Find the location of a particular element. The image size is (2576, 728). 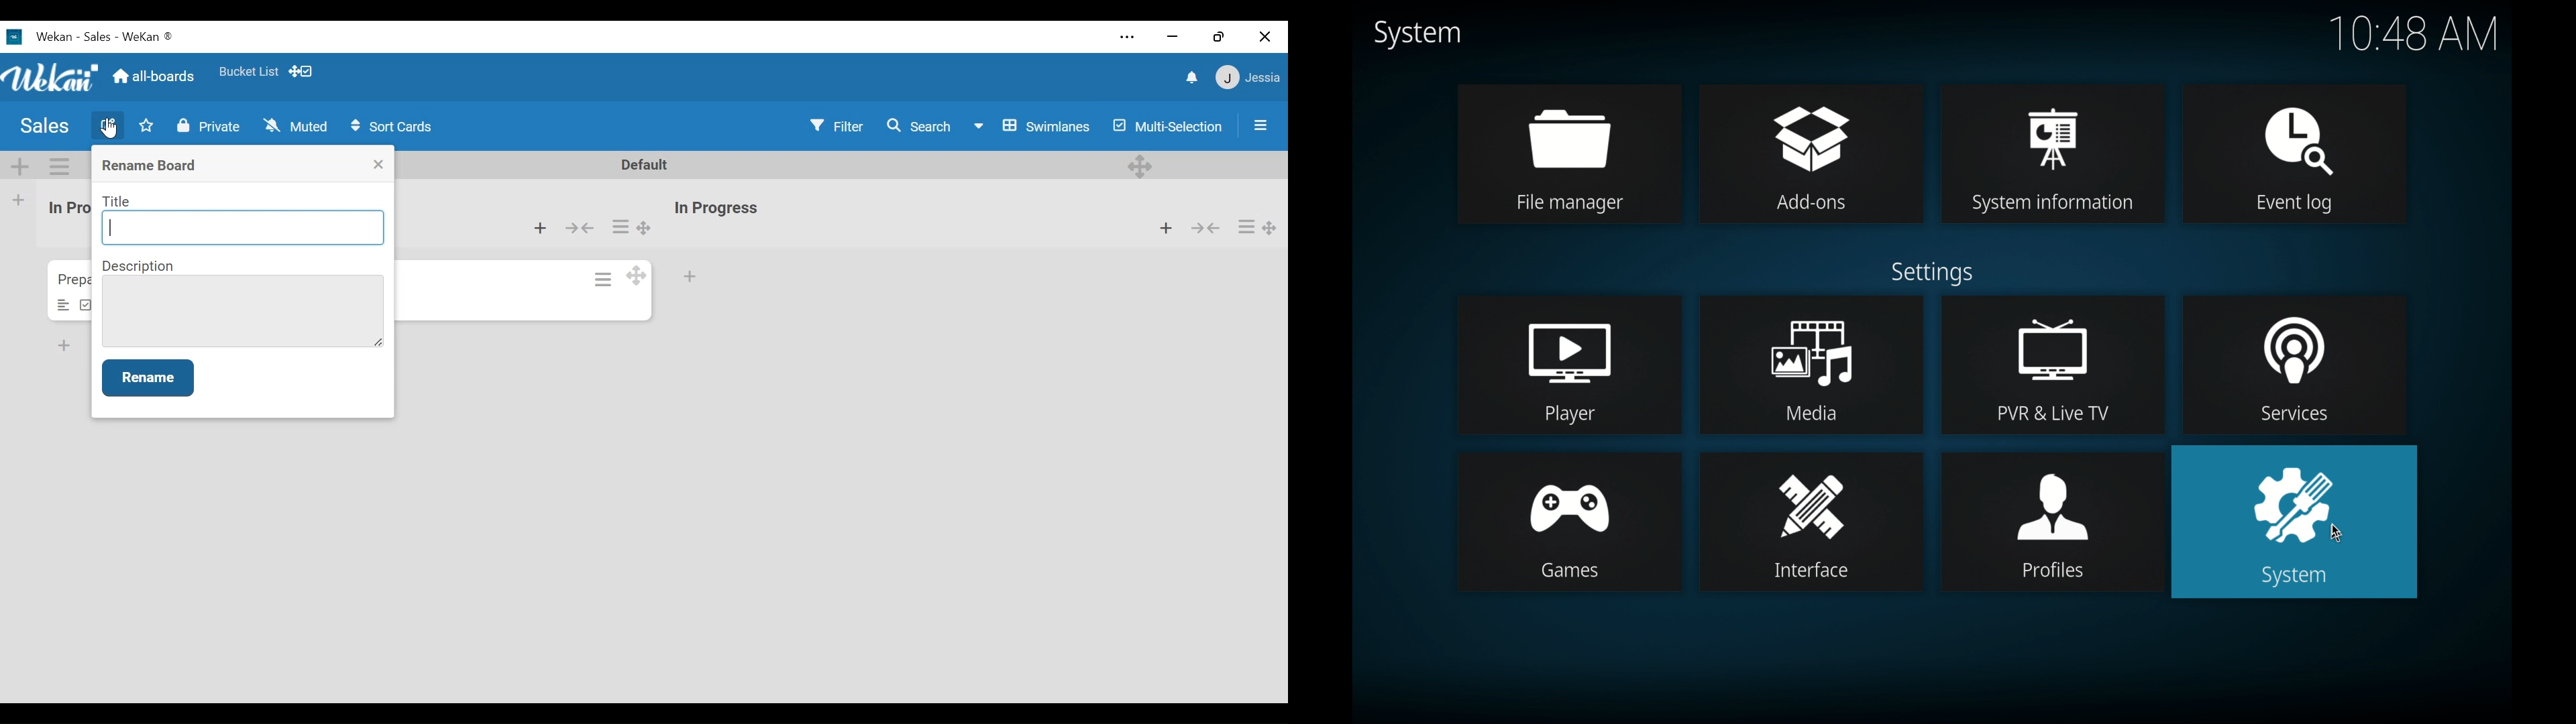

Sort cards is located at coordinates (391, 127).